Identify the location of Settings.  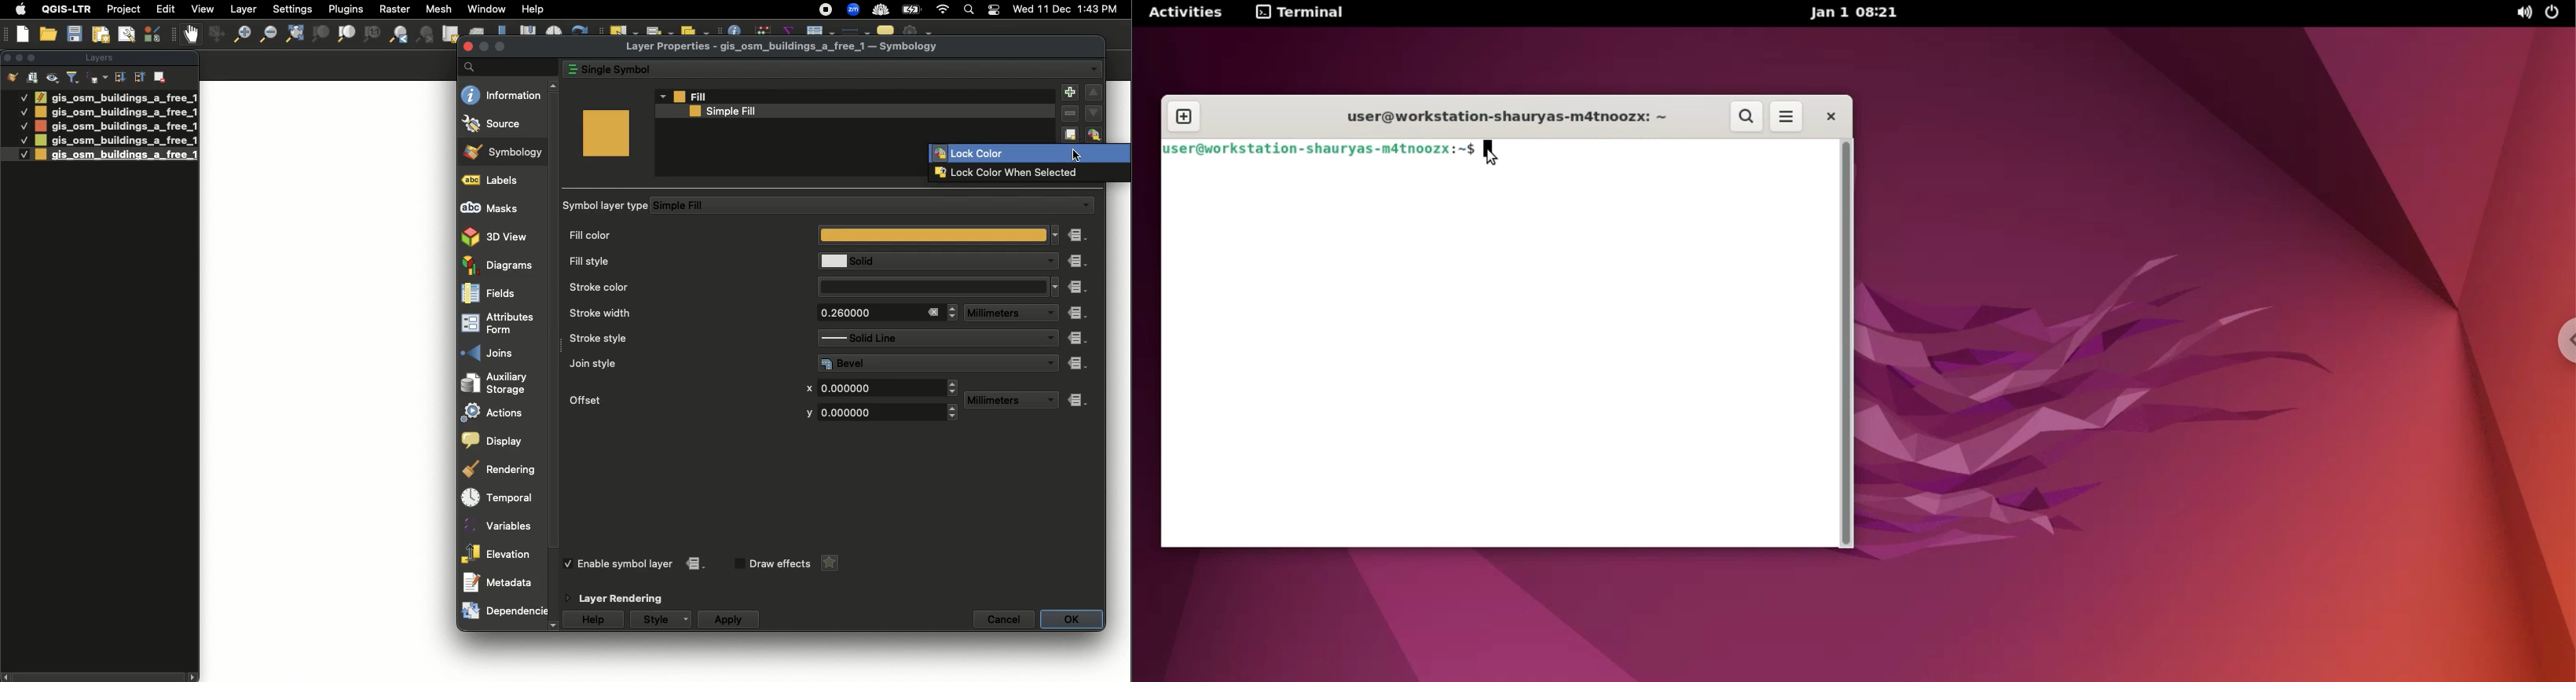
(294, 9).